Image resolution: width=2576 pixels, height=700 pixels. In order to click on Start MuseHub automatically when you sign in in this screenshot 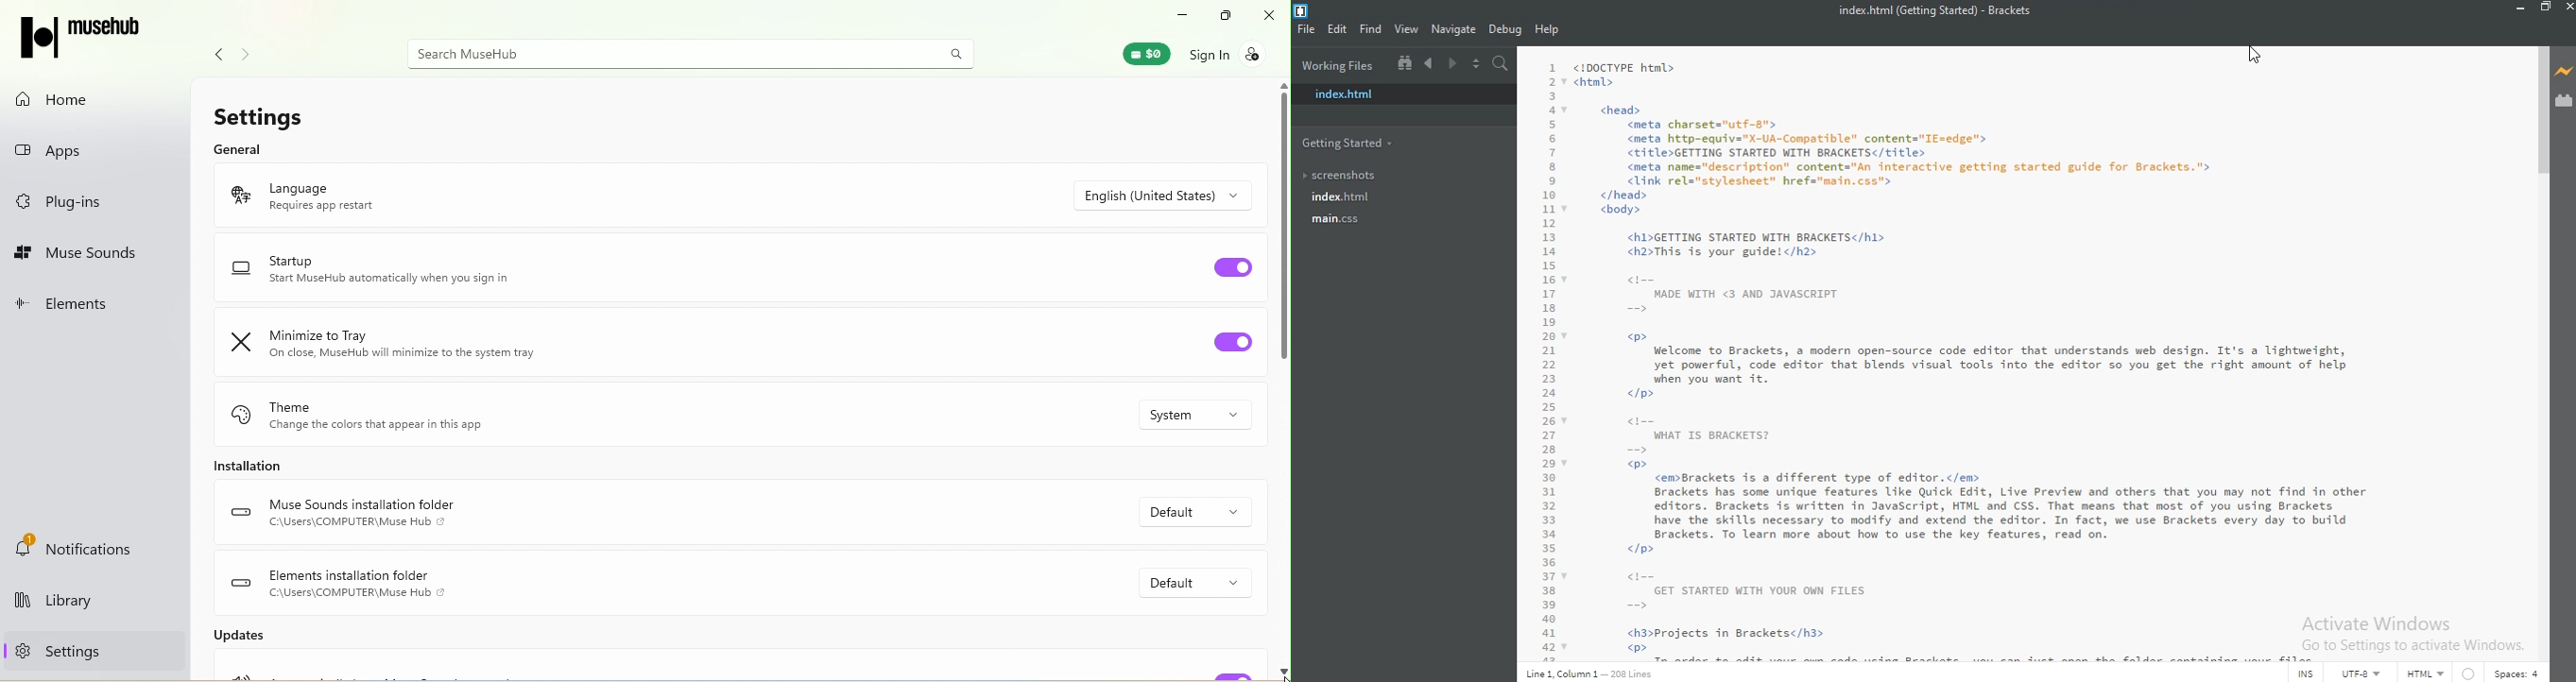, I will do `click(388, 280)`.